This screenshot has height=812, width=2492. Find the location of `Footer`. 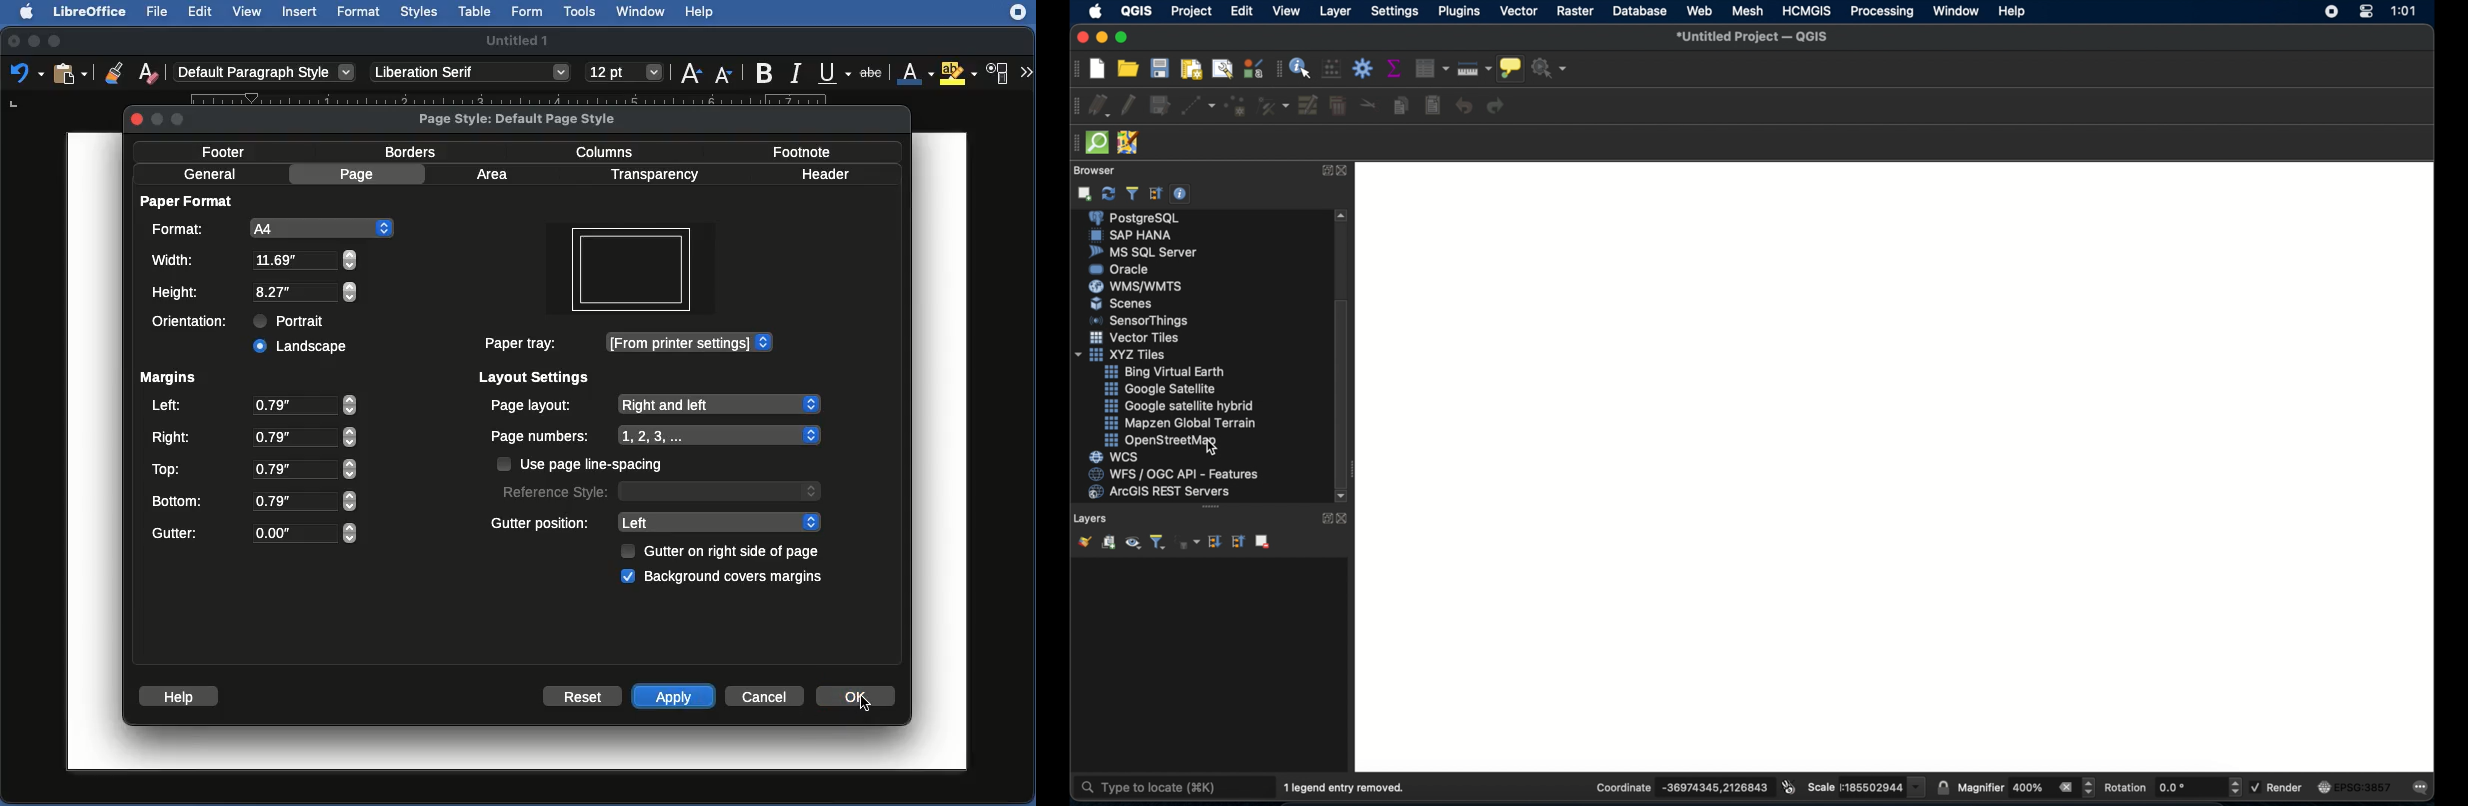

Footer is located at coordinates (225, 152).